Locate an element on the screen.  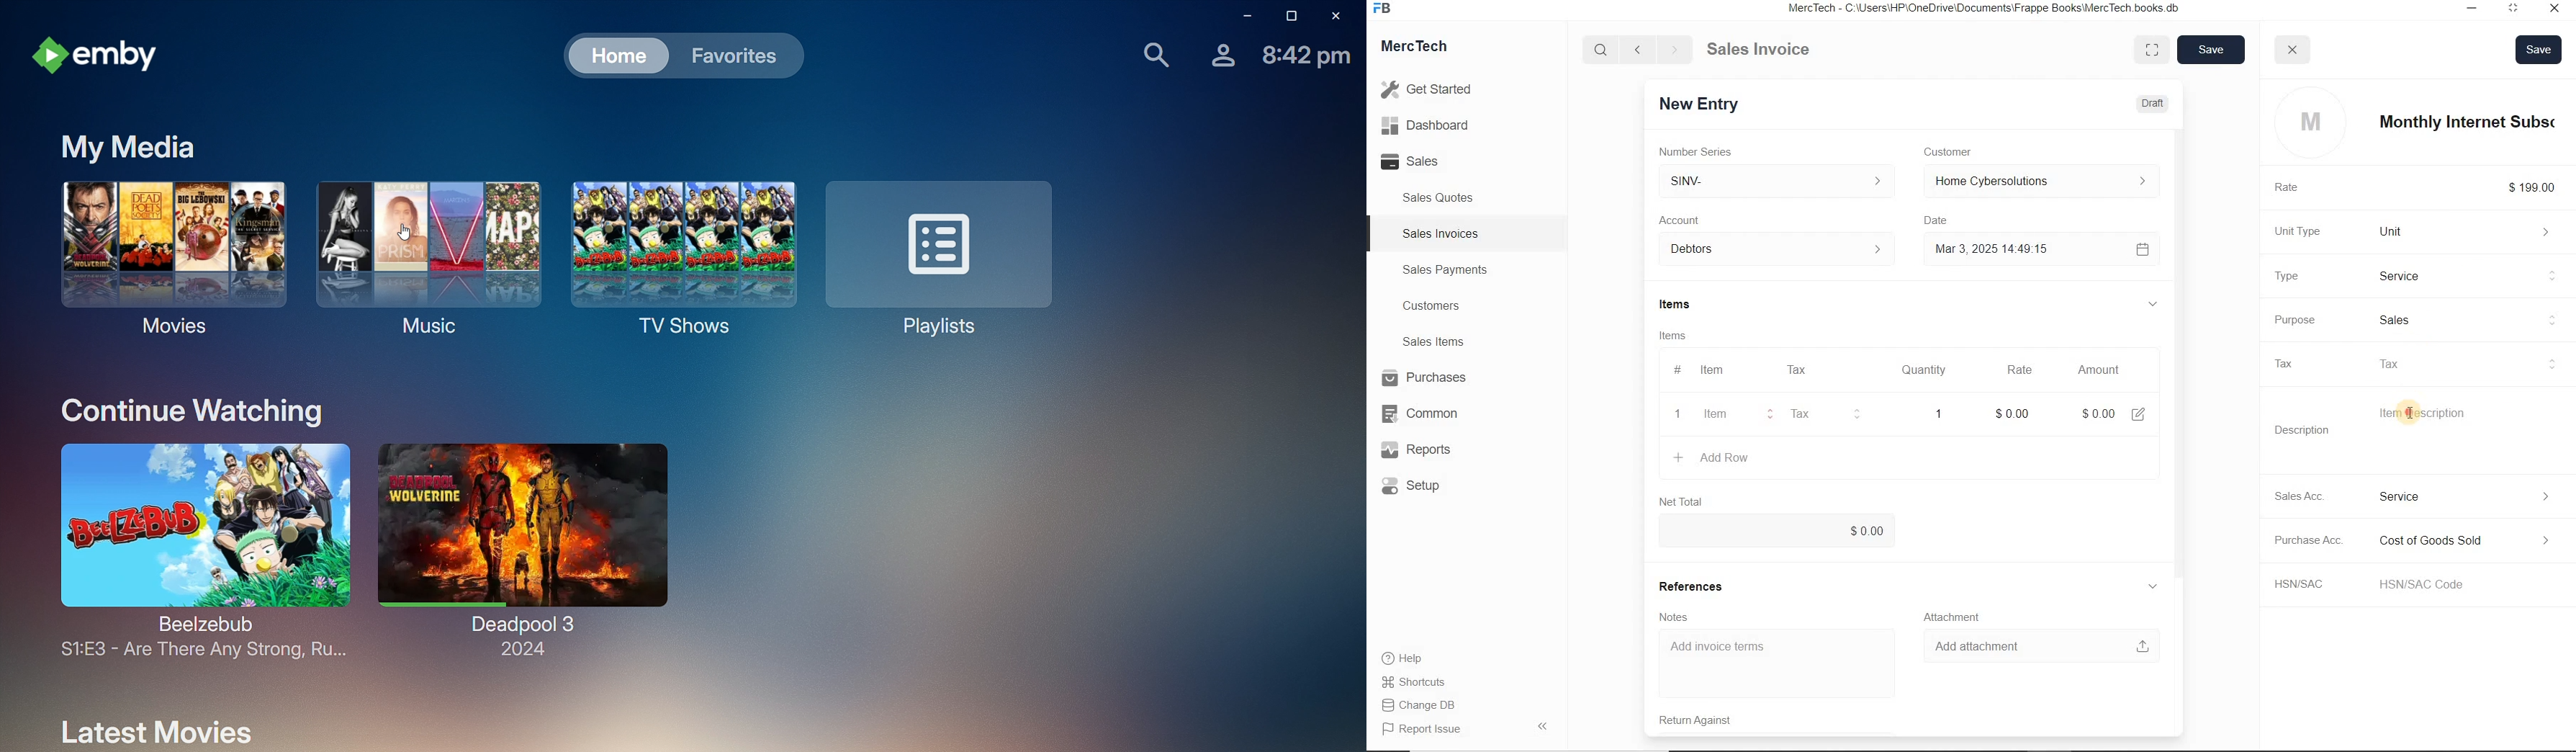
MercTech - C:\Users\HP\OneDrive\Documents\Frappe Books\MercTech books db is located at coordinates (1986, 9).